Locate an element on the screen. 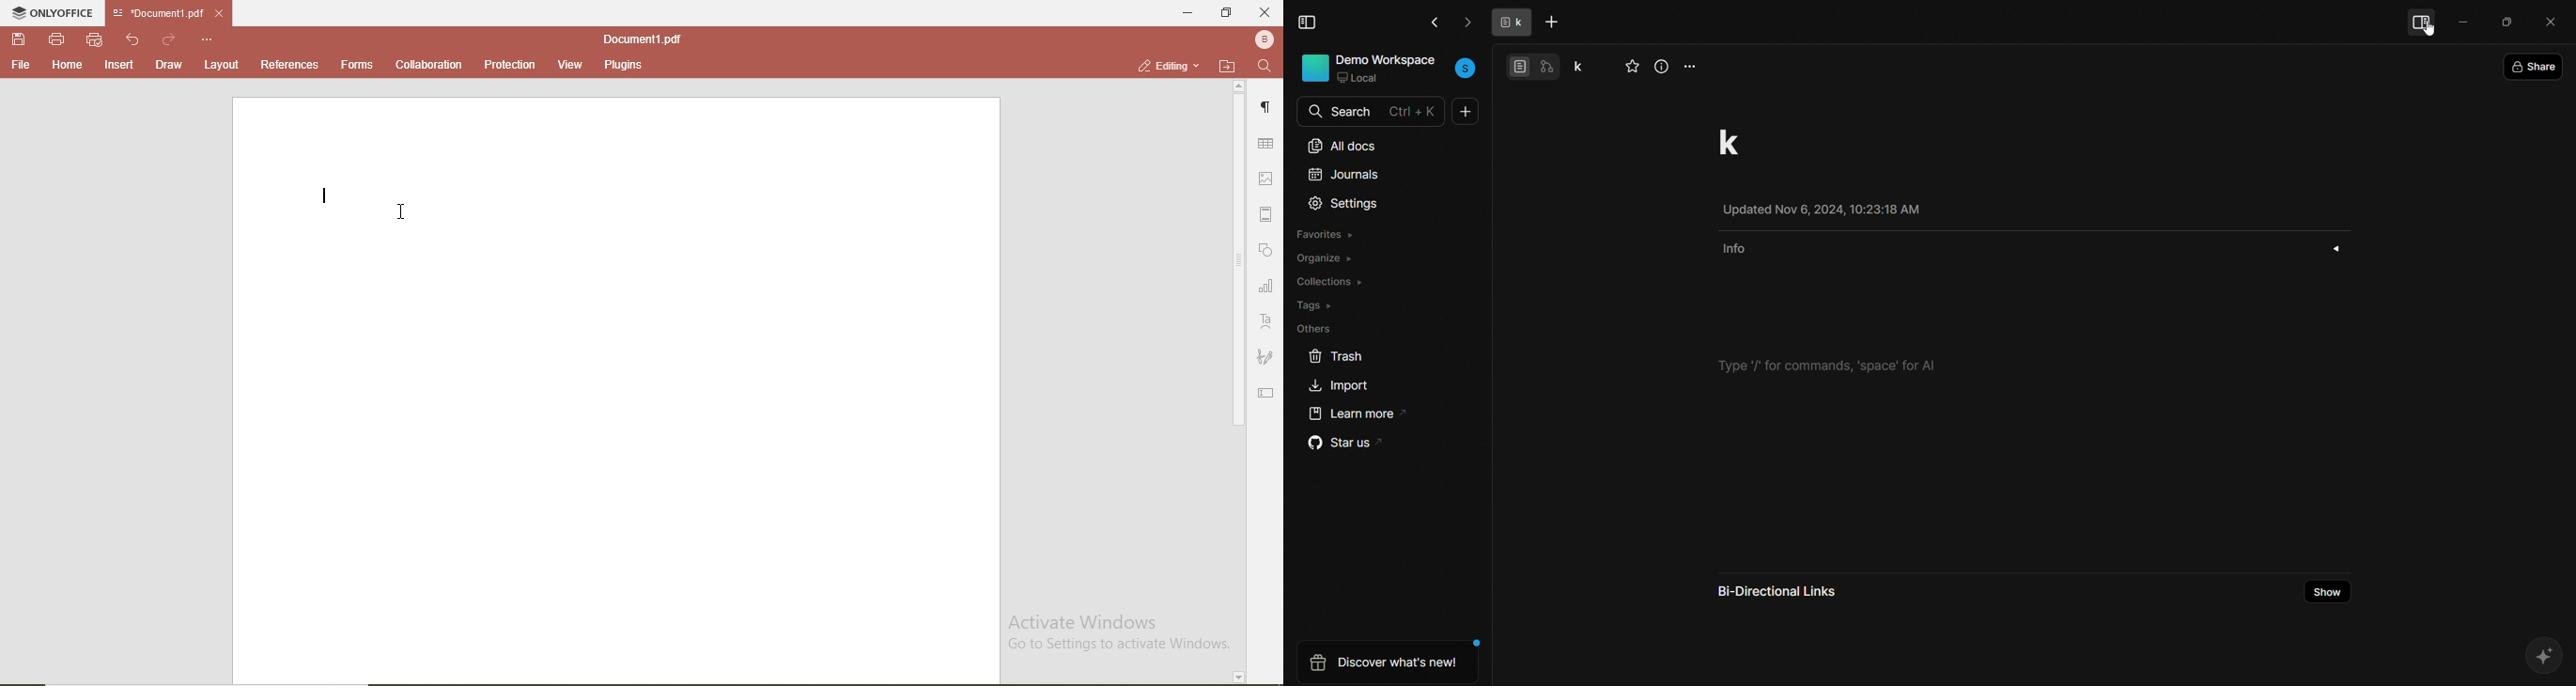  type '/' for commands, 'space'' for ai is located at coordinates (1844, 367).